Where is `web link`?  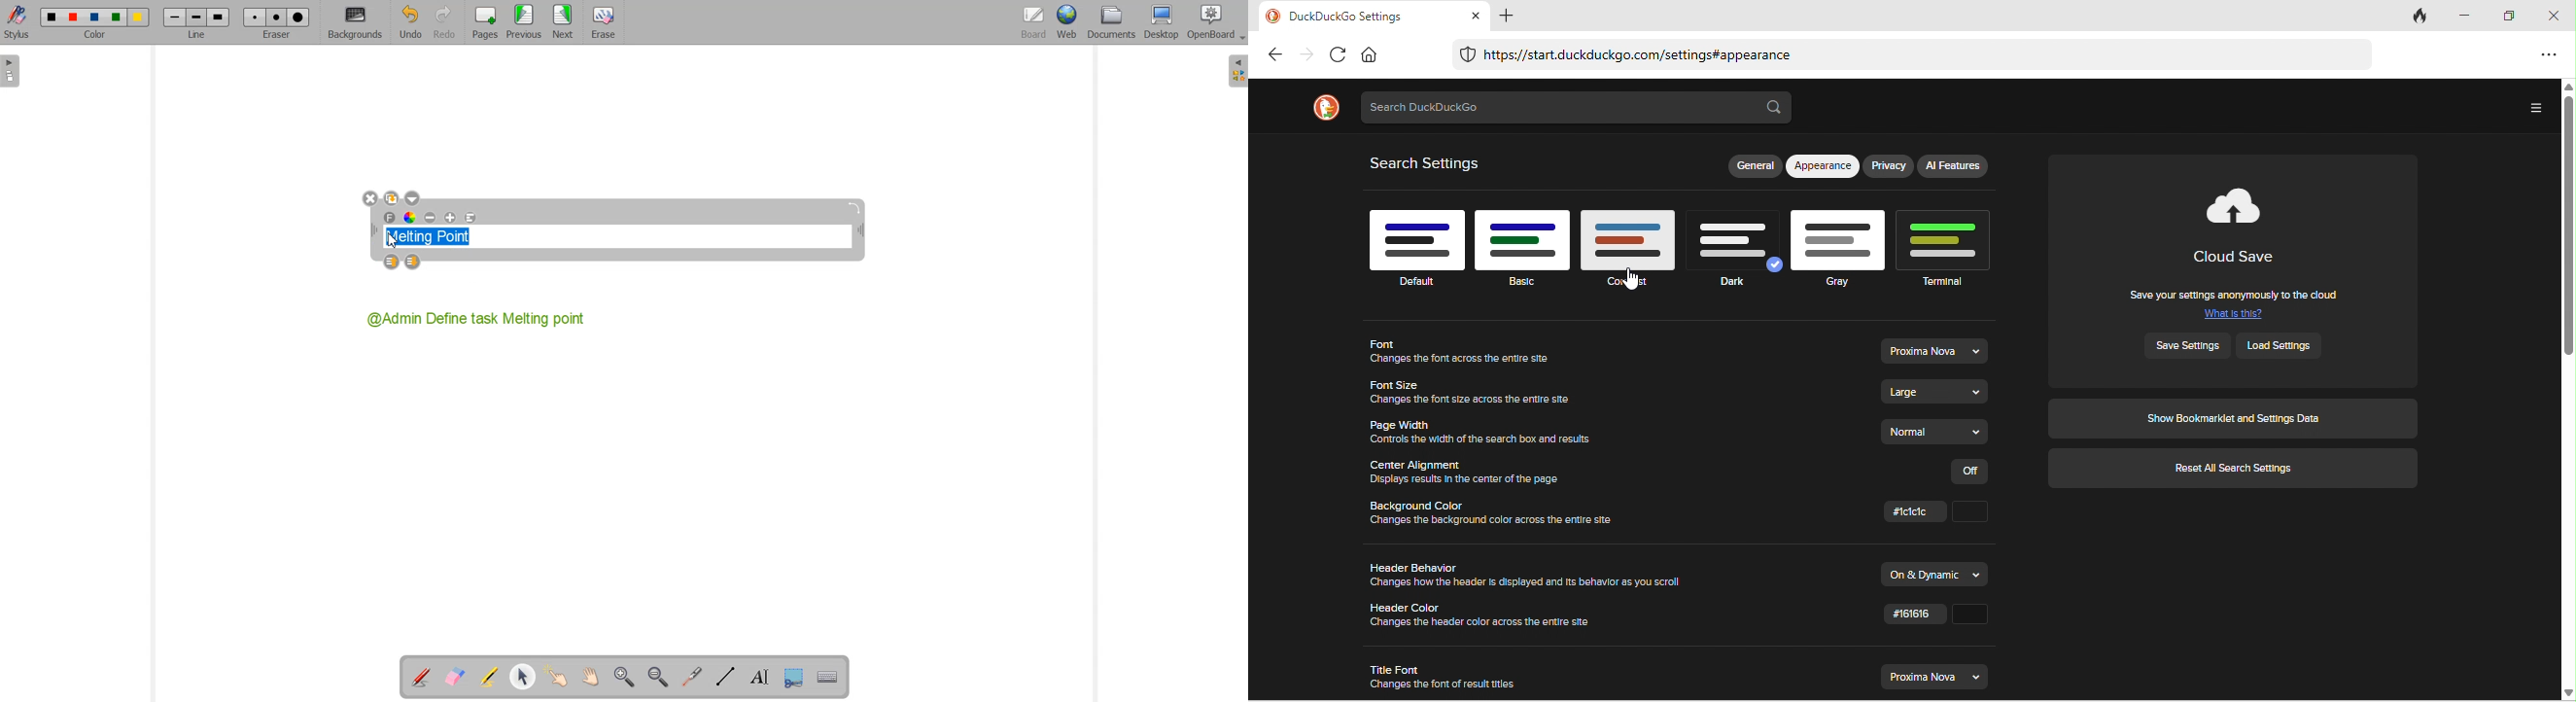
web link is located at coordinates (1909, 56).